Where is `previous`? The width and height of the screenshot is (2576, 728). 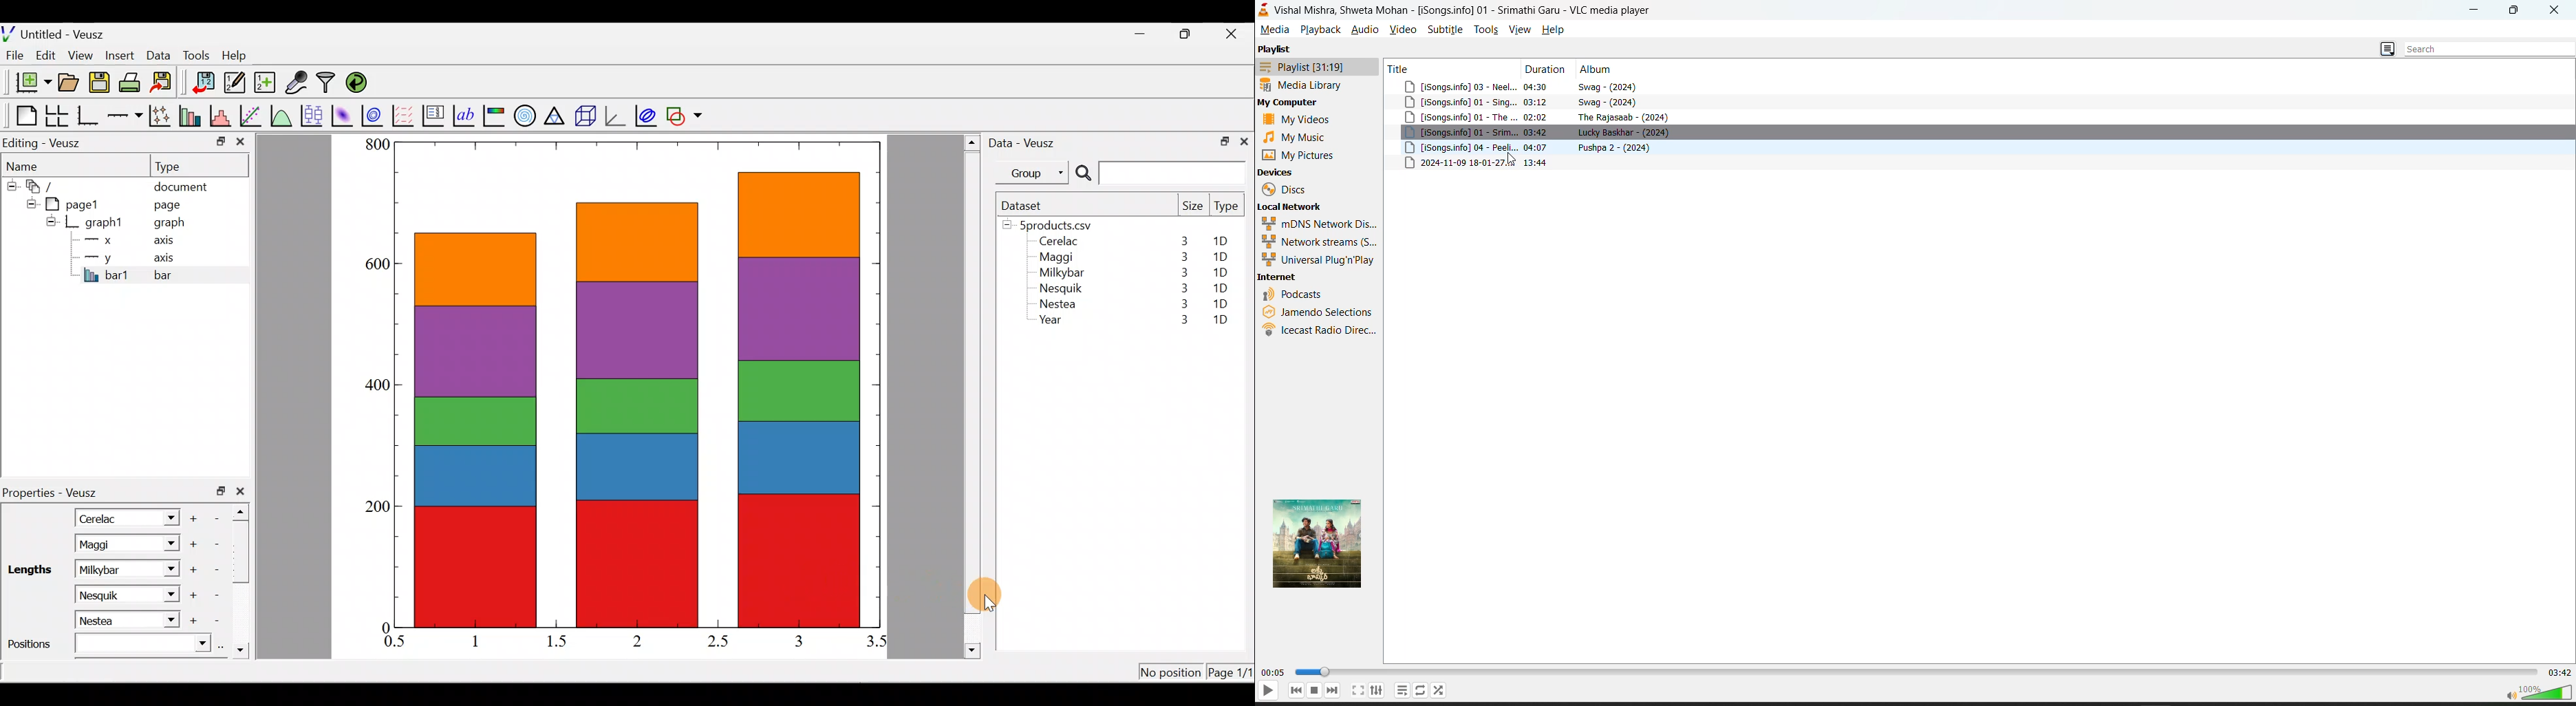 previous is located at coordinates (1296, 691).